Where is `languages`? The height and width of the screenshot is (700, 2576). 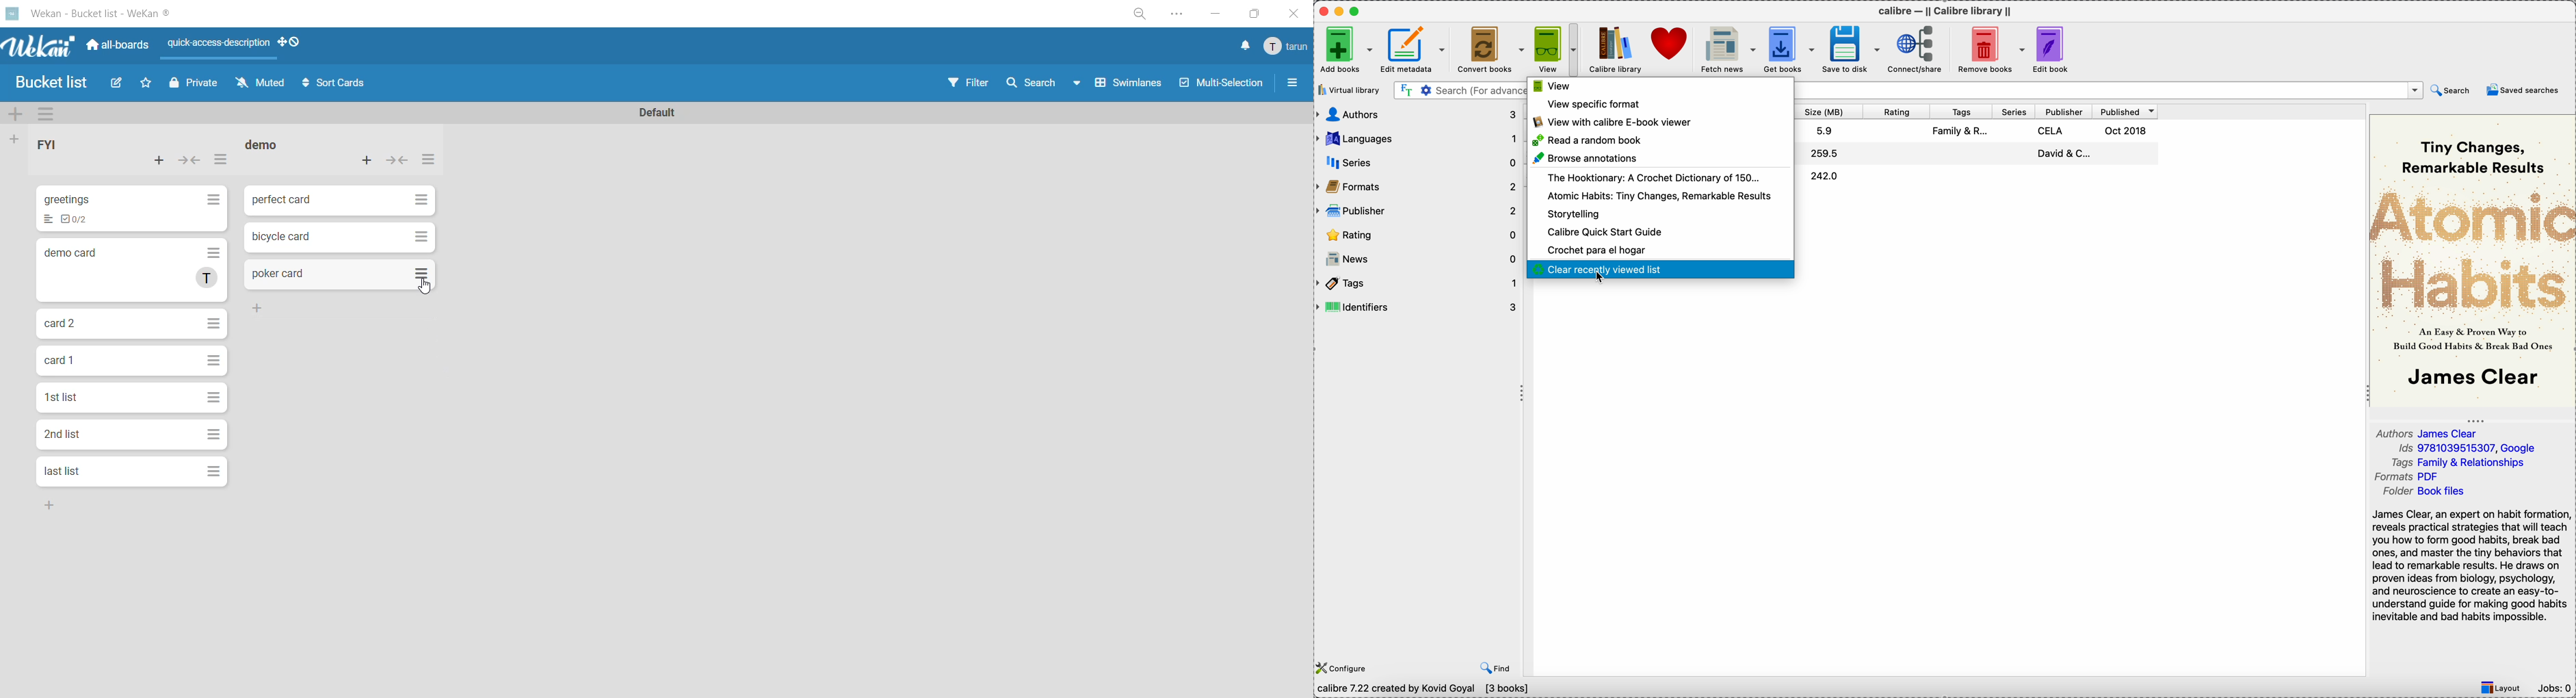 languages is located at coordinates (1417, 137).